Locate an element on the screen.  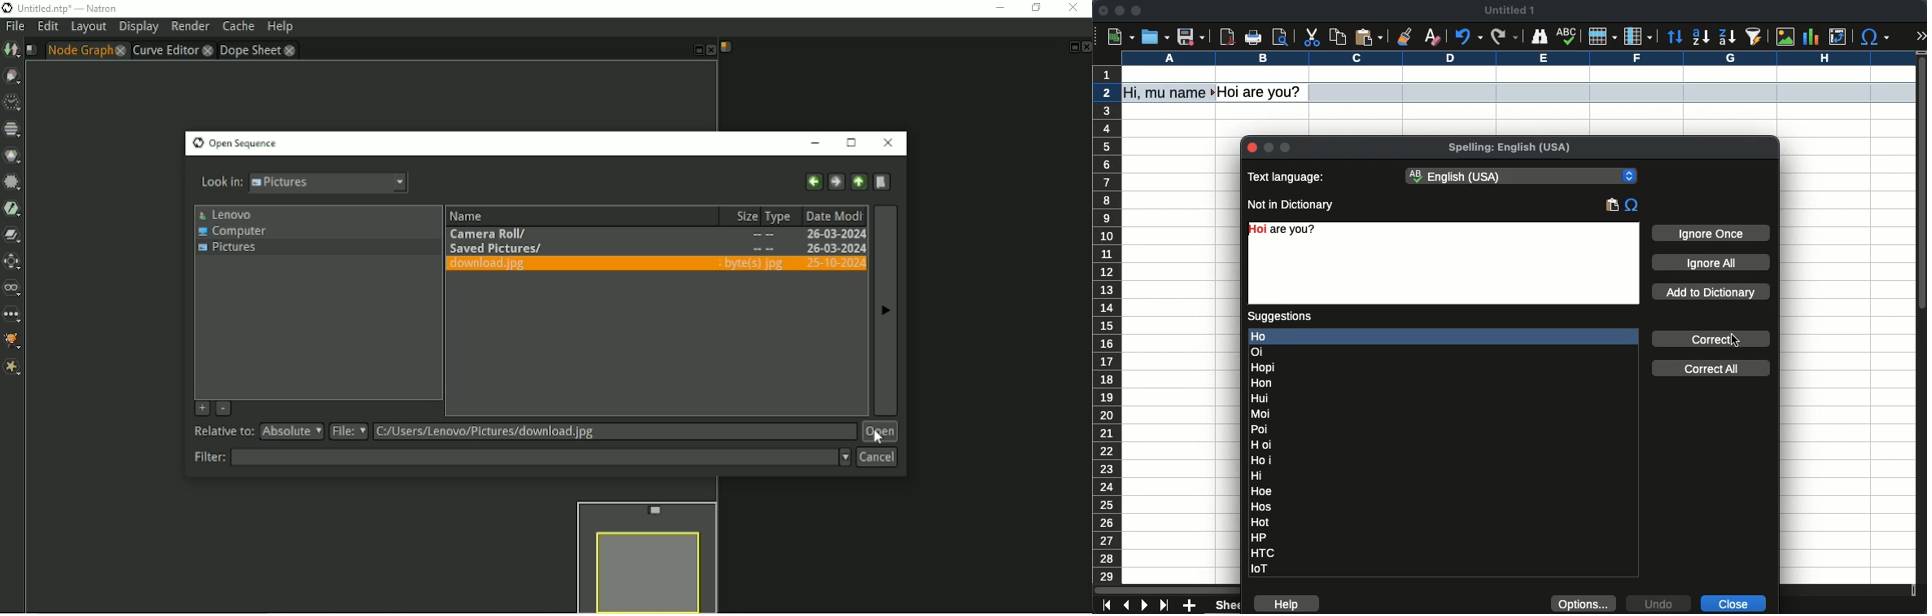
cut is located at coordinates (1311, 37).